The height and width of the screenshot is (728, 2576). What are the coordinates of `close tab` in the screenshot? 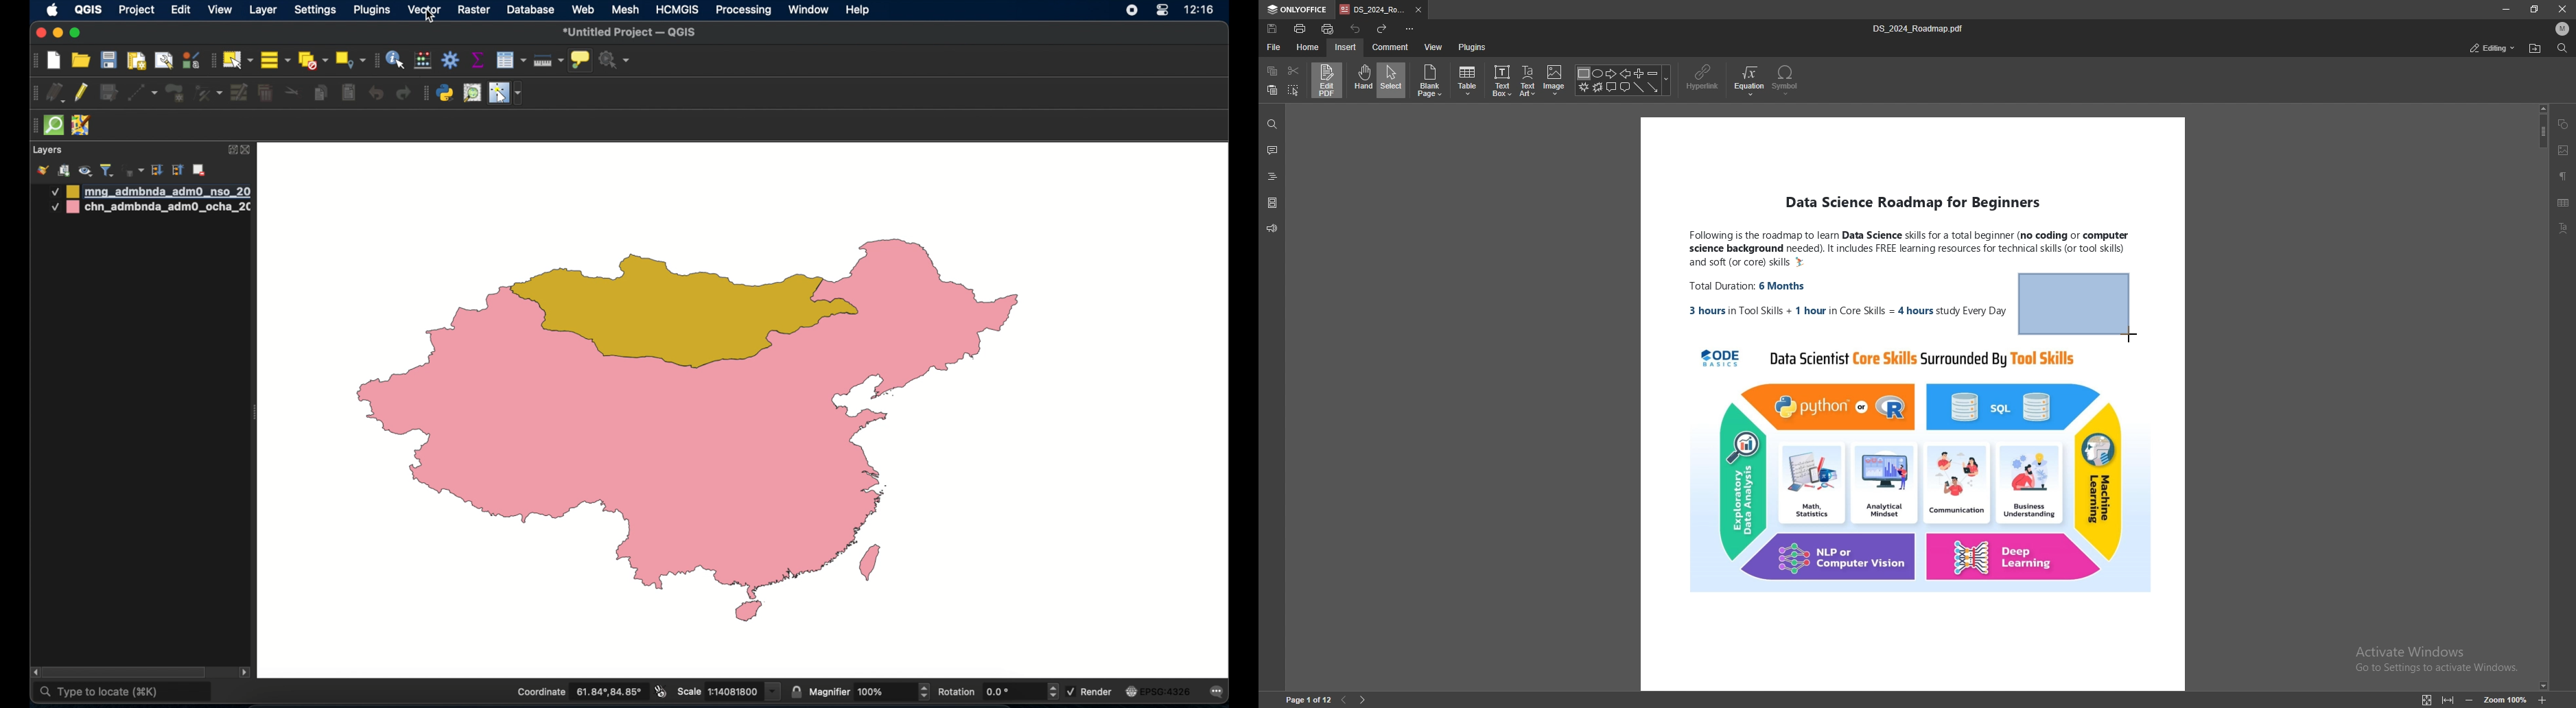 It's located at (1419, 10).